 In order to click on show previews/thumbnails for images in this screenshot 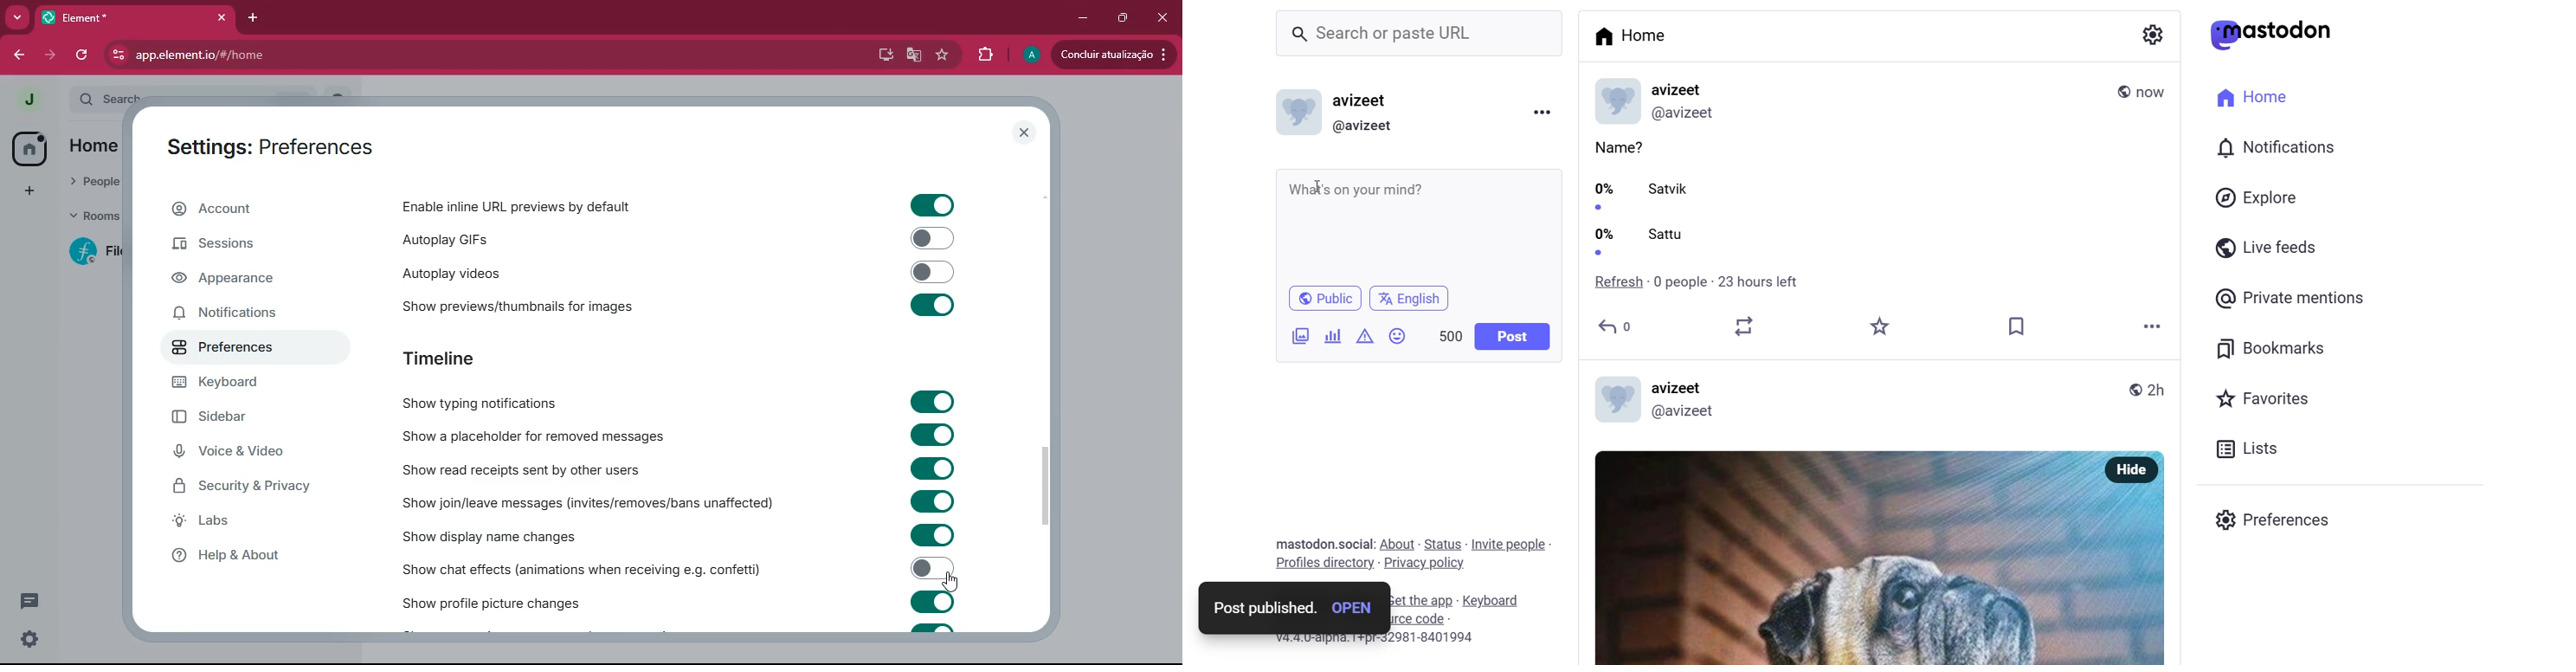, I will do `click(533, 303)`.